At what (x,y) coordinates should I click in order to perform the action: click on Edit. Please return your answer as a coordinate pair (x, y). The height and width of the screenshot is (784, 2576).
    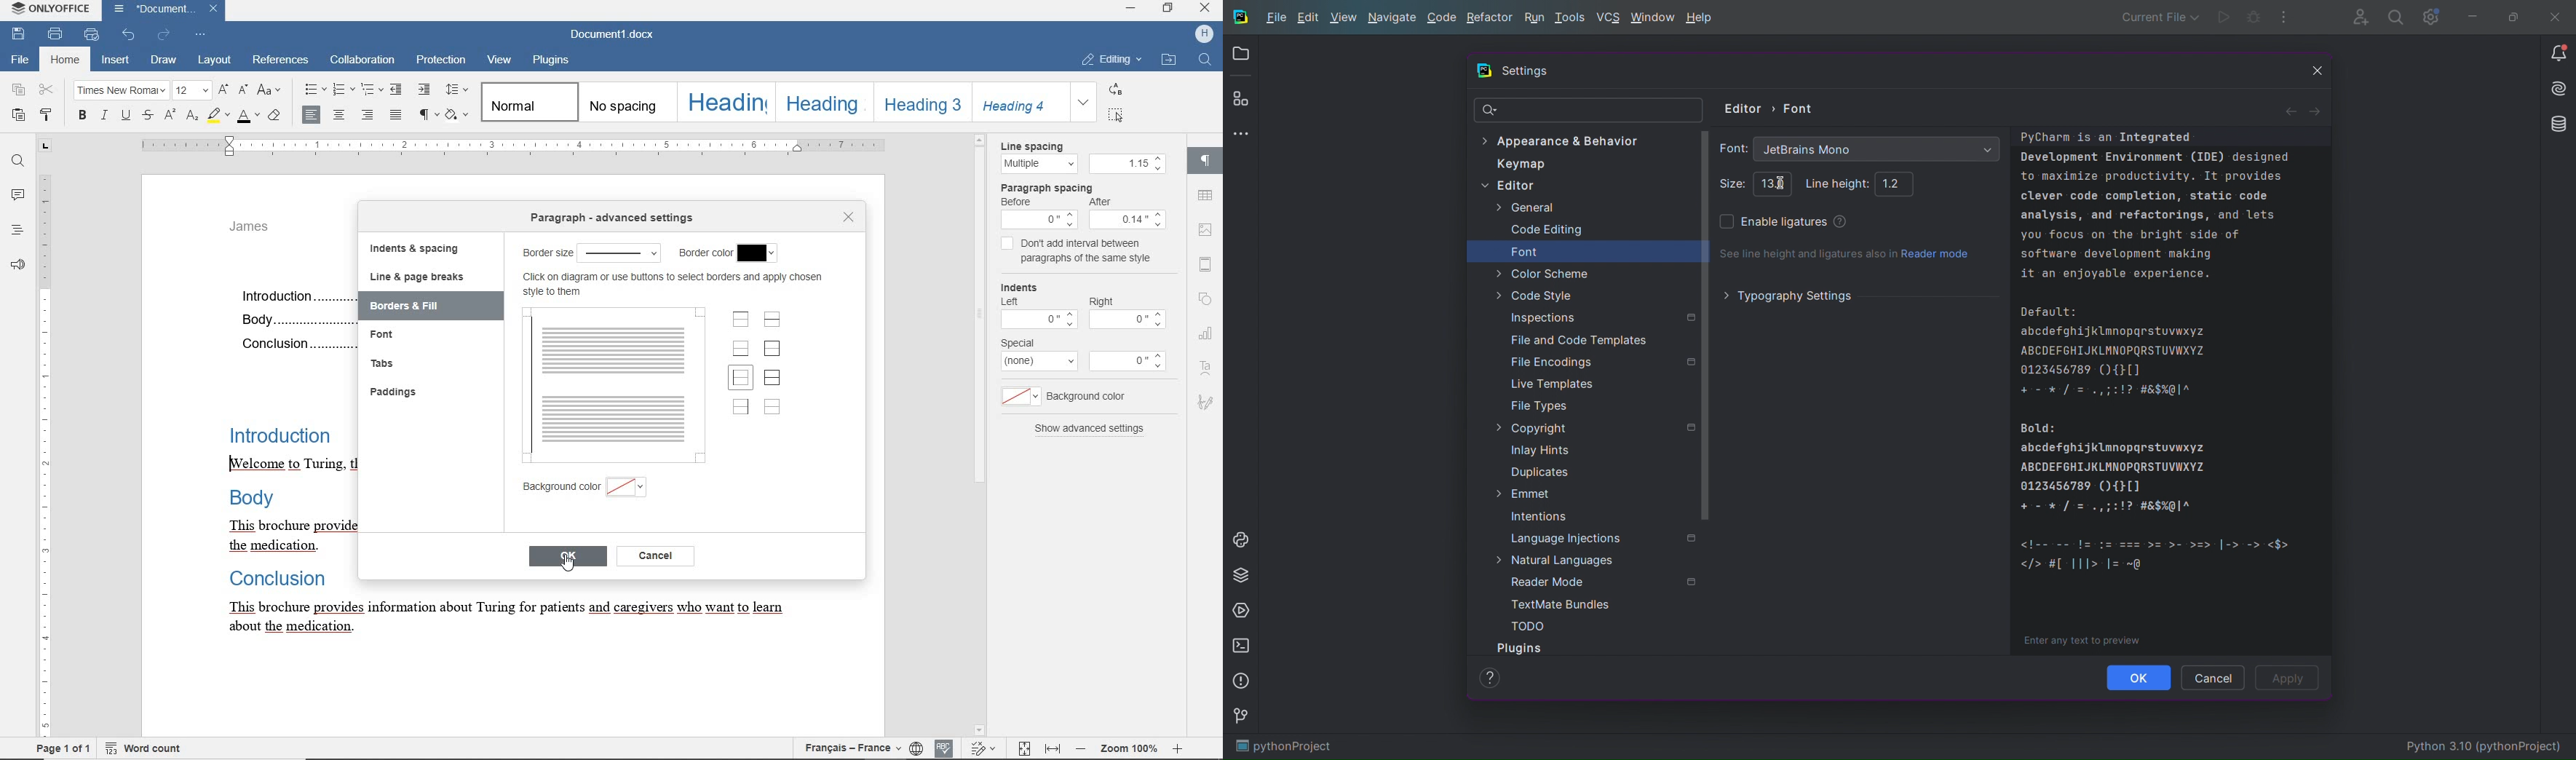
    Looking at the image, I should click on (1307, 18).